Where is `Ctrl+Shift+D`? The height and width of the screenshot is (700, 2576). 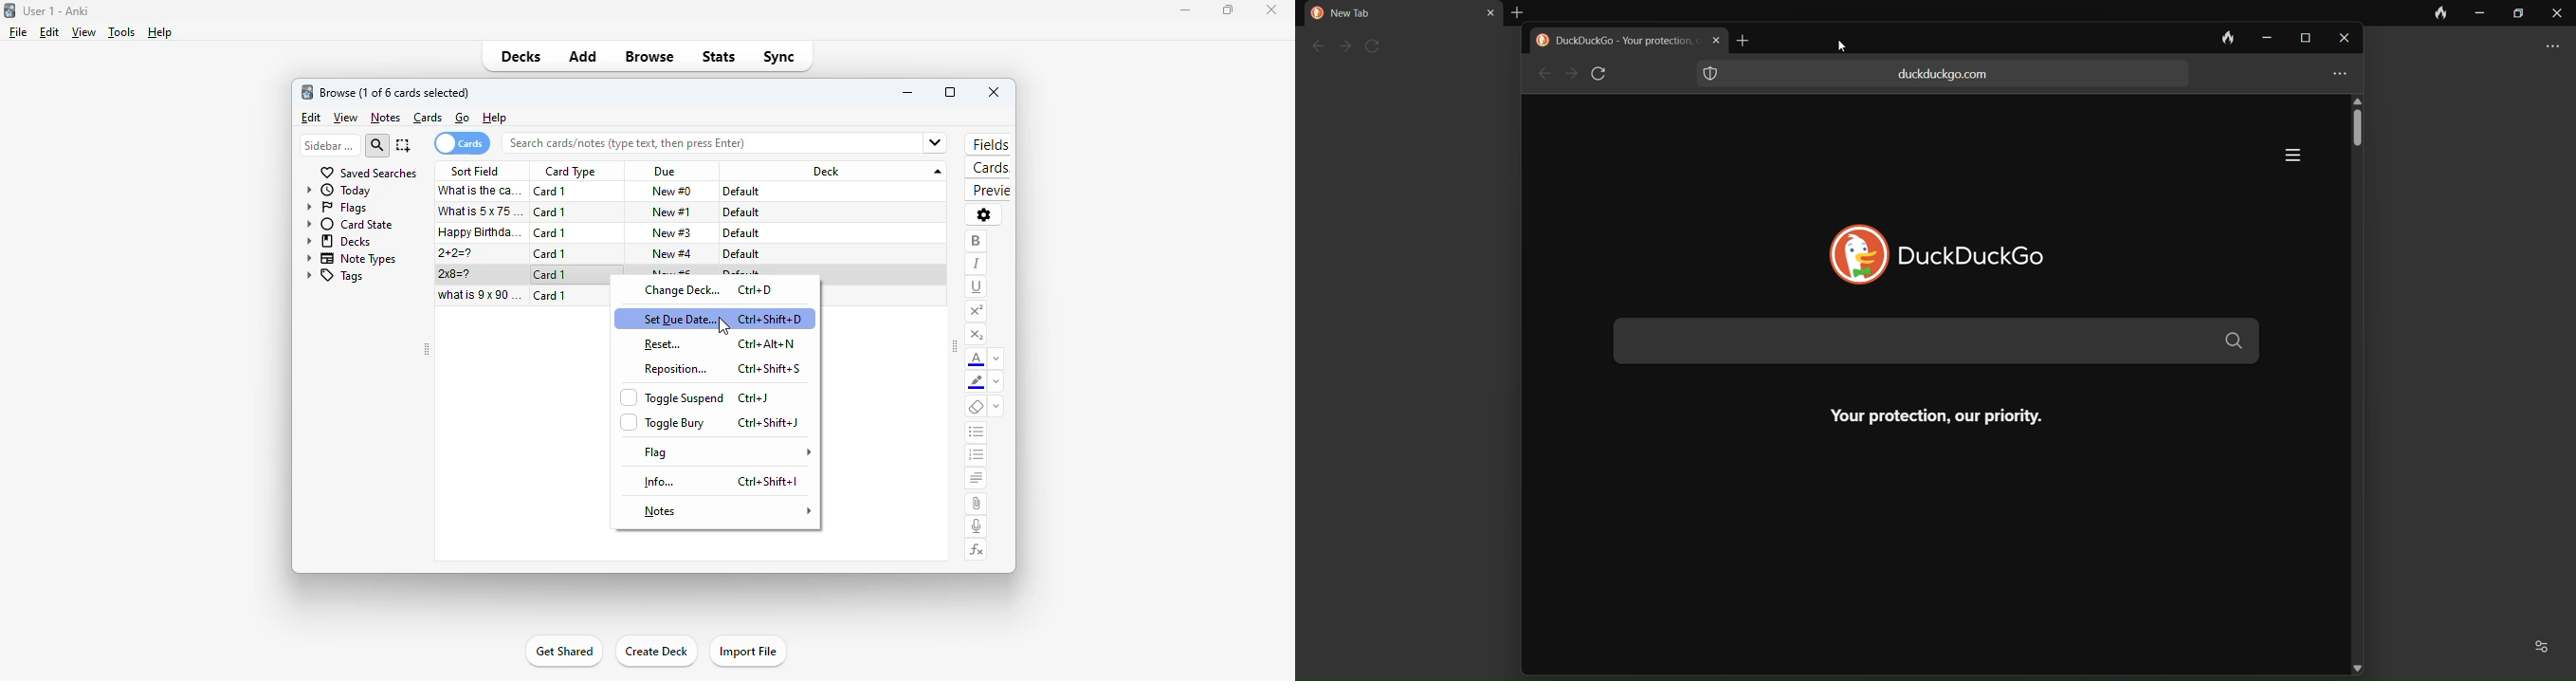 Ctrl+Shift+D is located at coordinates (772, 319).